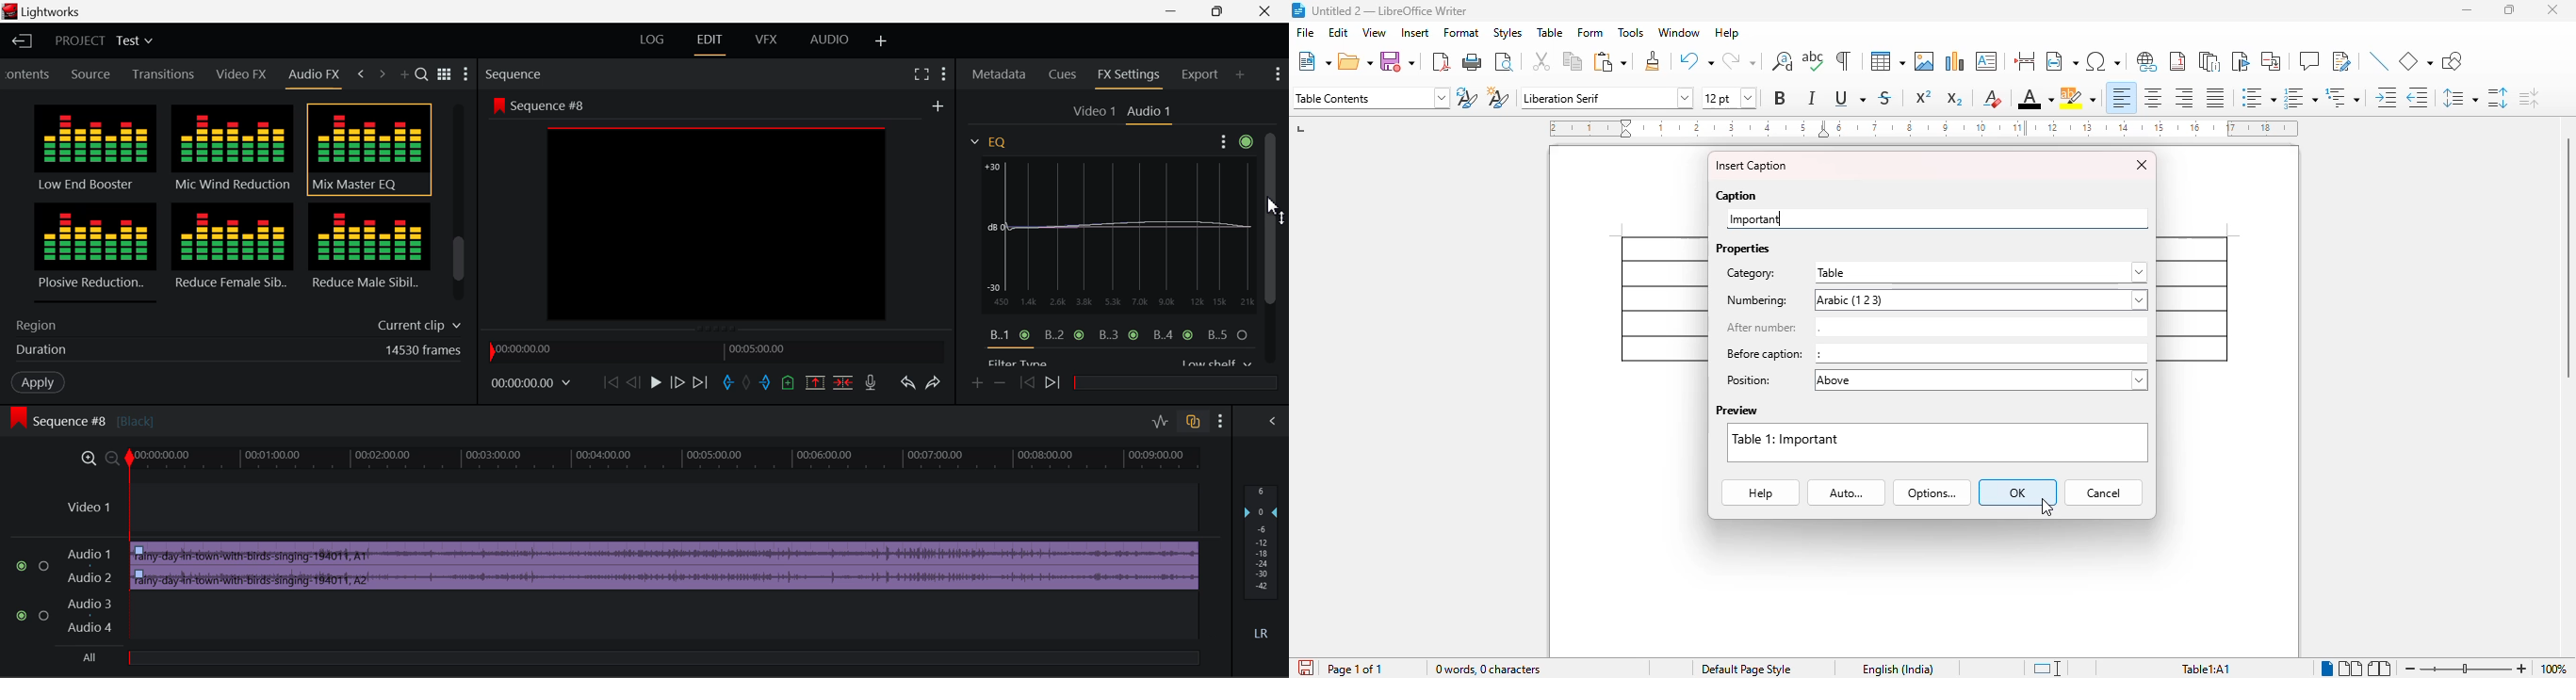 This screenshot has width=2576, height=700. I want to click on insert footnote, so click(2177, 61).